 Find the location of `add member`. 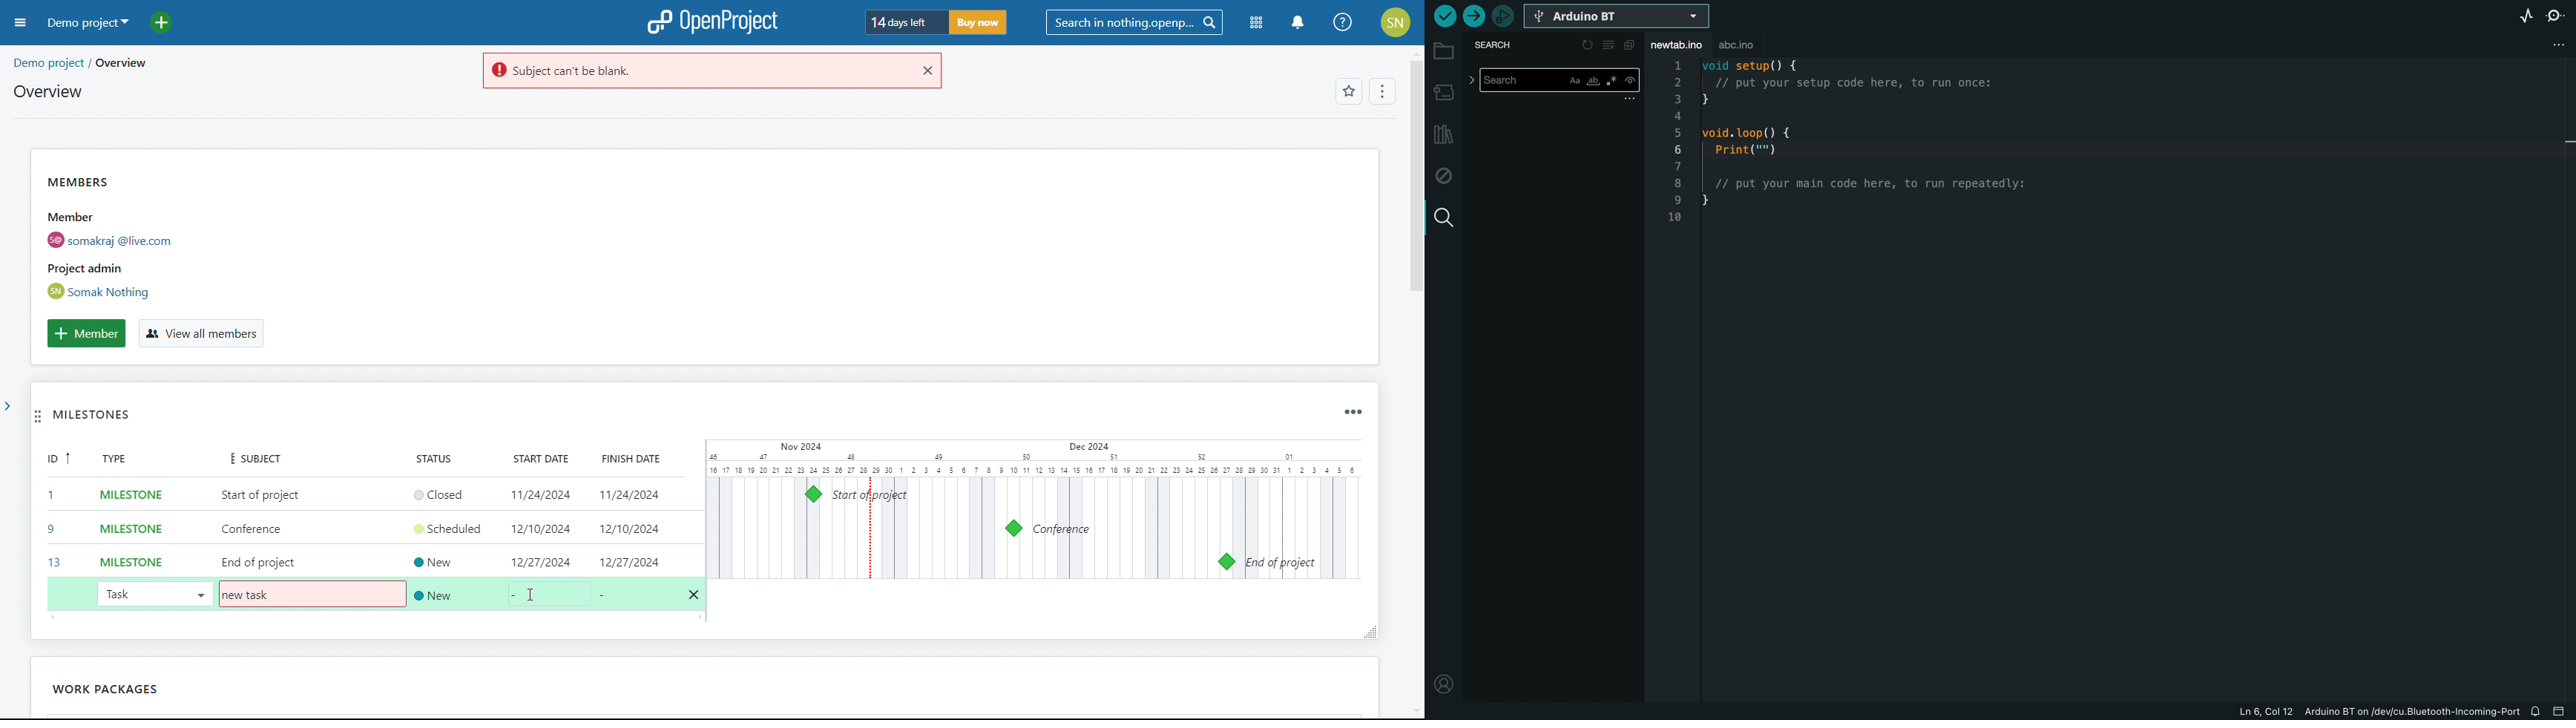

add member is located at coordinates (86, 333).